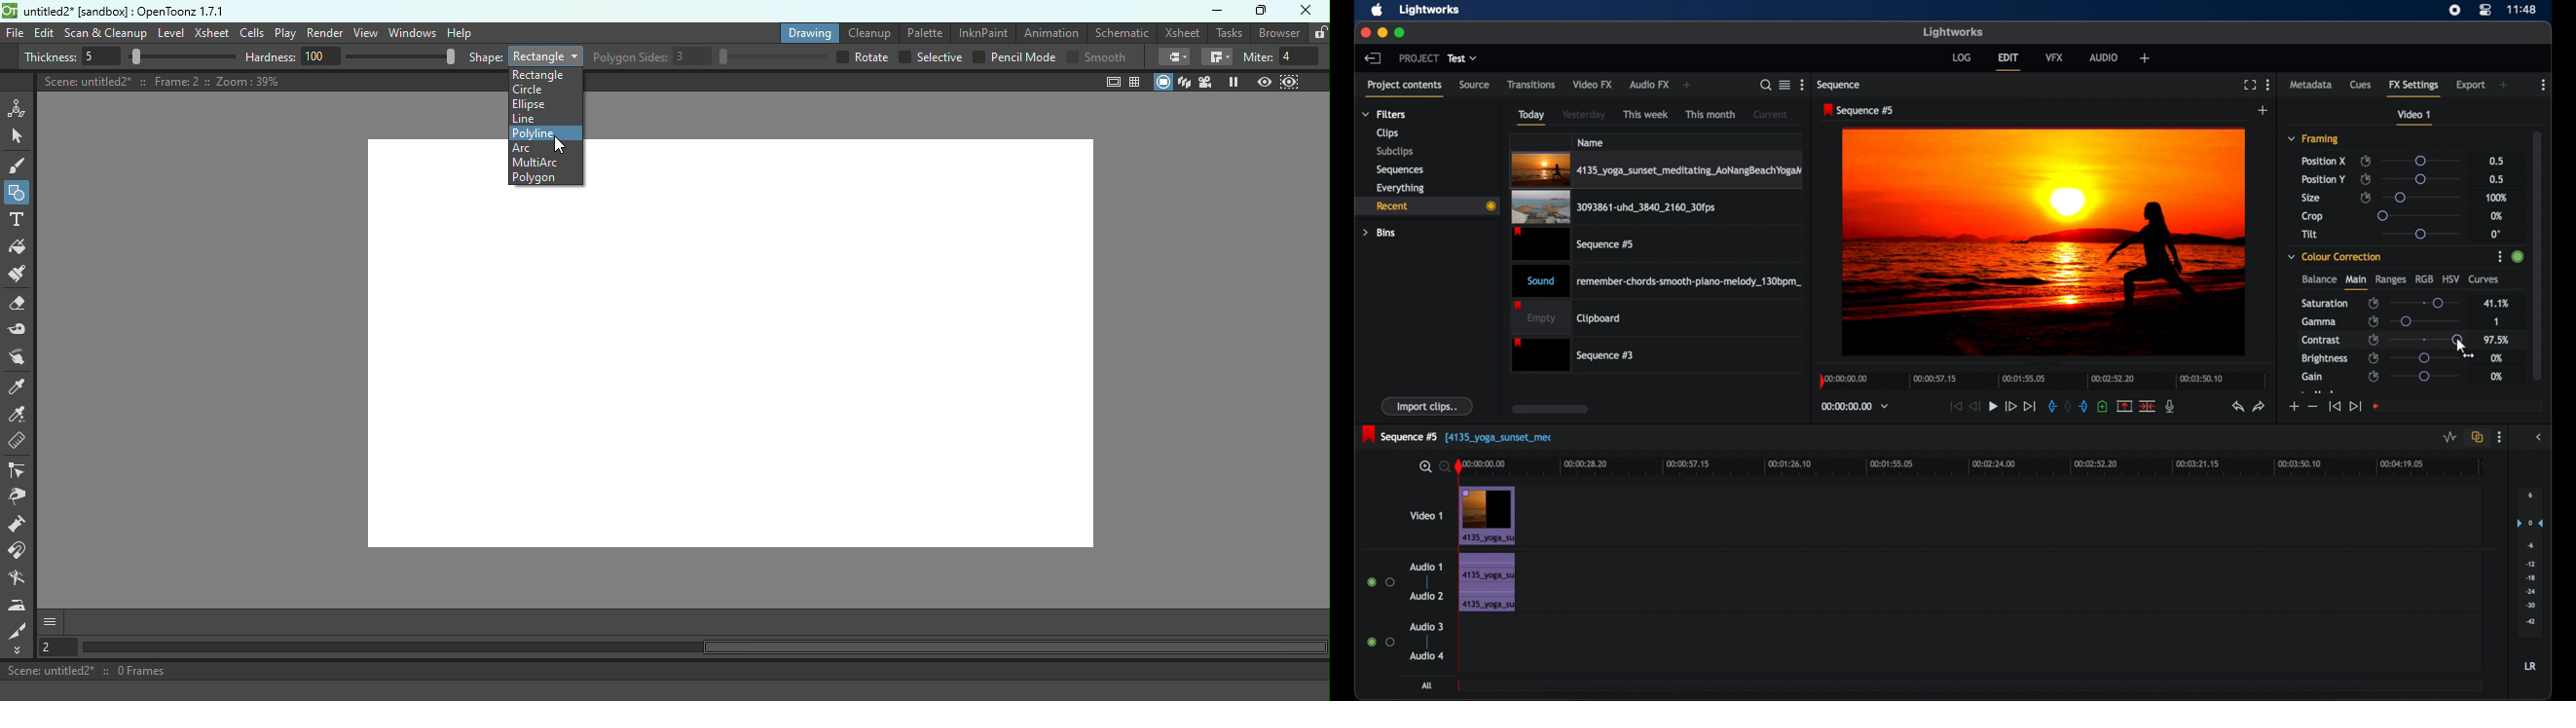 The image size is (2576, 728). Describe the element at coordinates (2425, 358) in the screenshot. I see `slider` at that location.